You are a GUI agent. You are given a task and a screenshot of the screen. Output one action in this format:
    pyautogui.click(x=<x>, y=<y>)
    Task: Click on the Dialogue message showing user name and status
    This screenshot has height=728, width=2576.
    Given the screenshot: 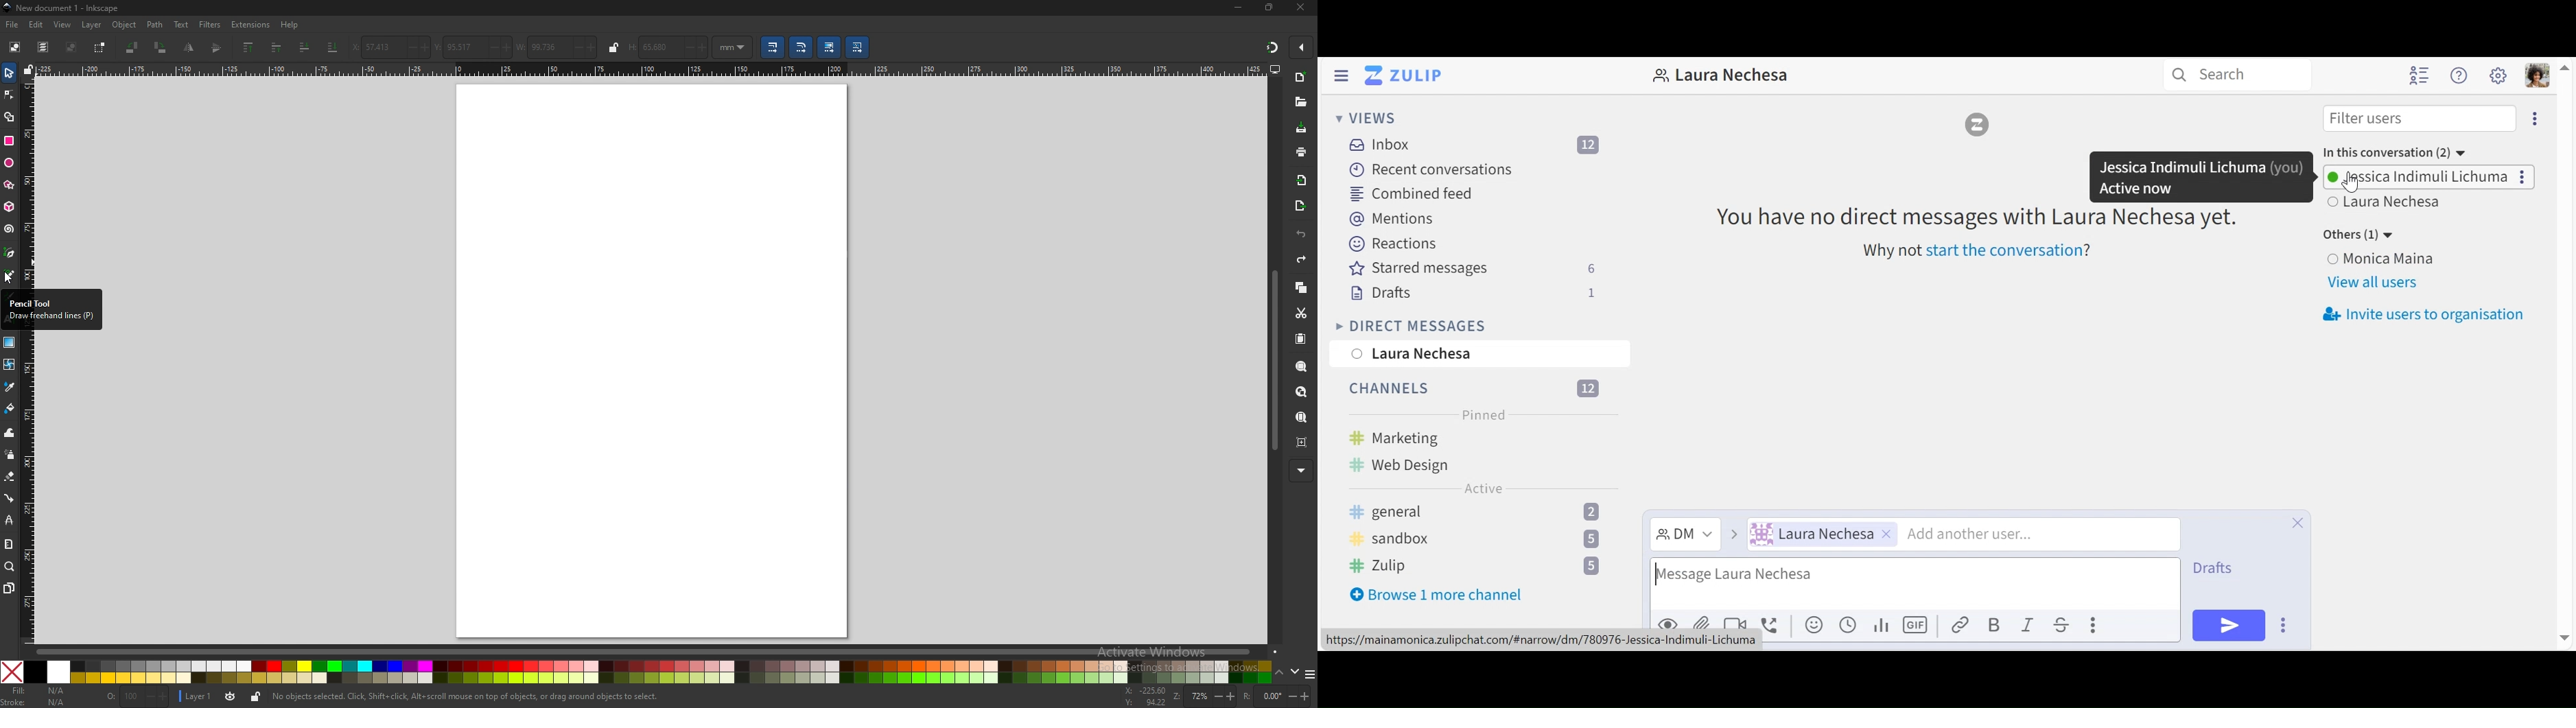 What is the action you would take?
    pyautogui.click(x=2201, y=176)
    